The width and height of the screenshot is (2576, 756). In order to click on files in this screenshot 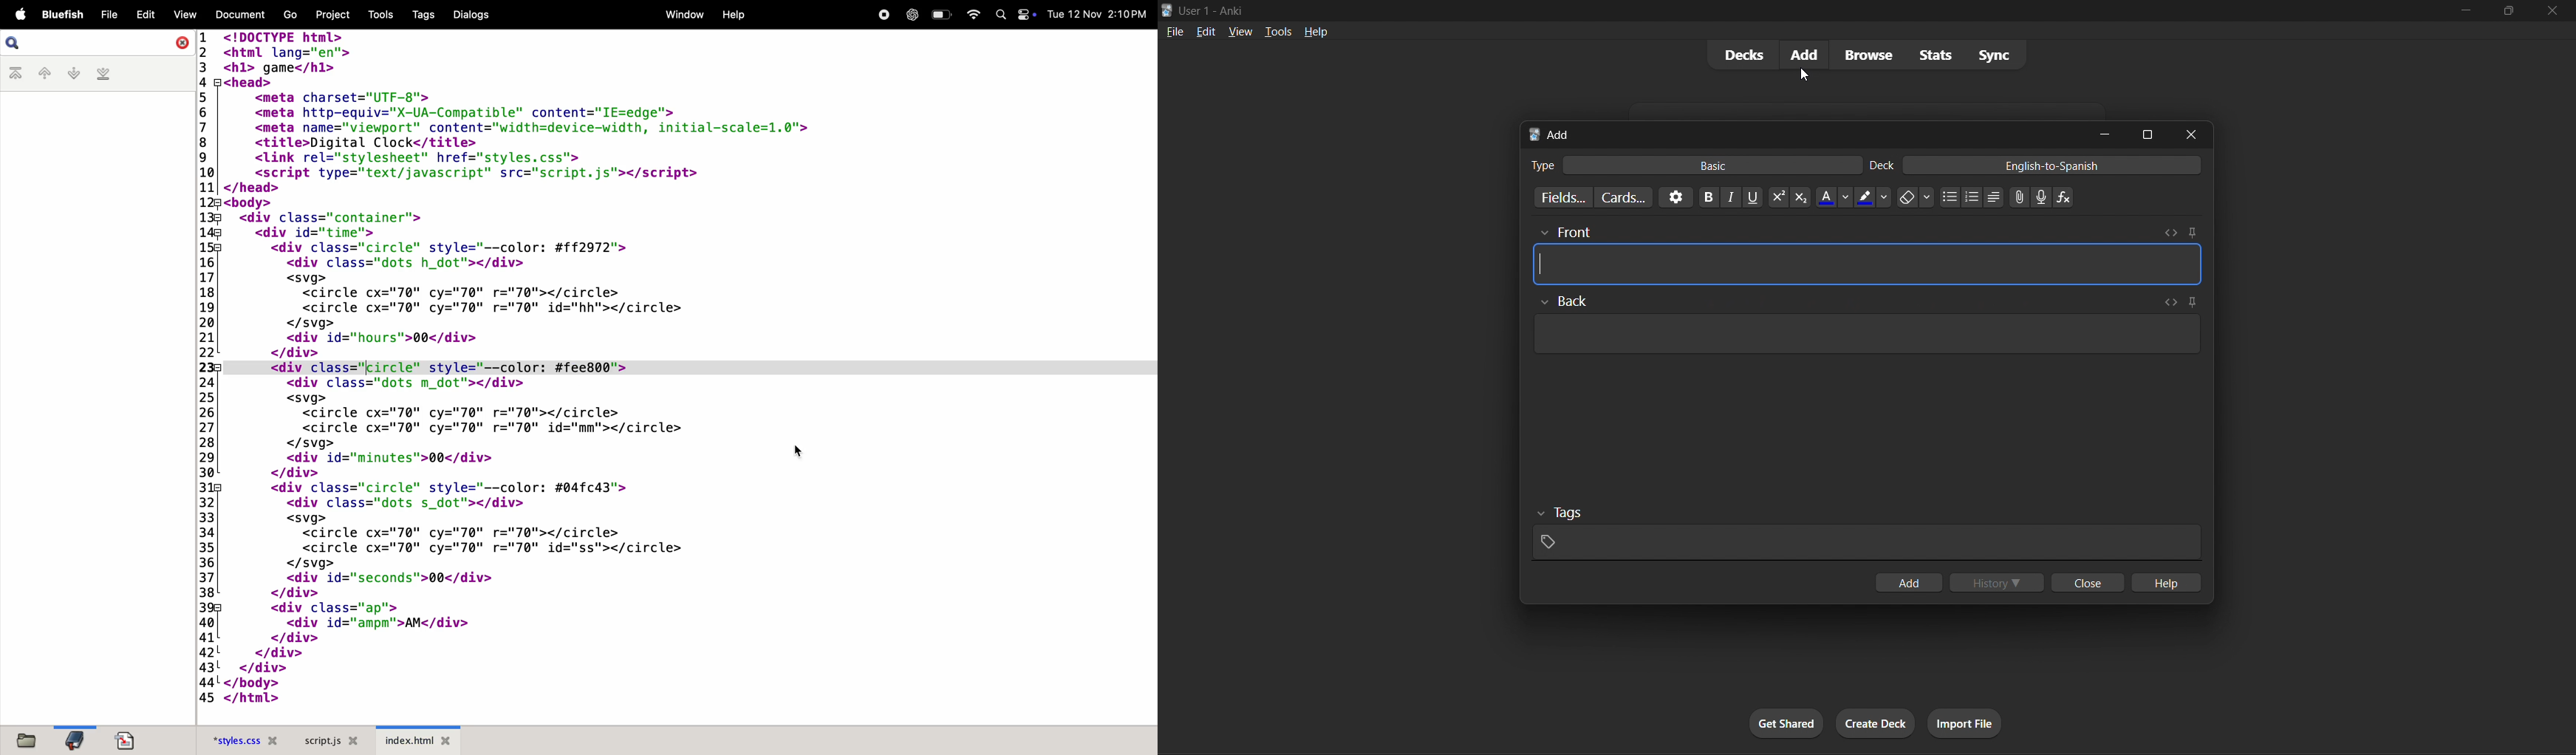, I will do `click(25, 739)`.